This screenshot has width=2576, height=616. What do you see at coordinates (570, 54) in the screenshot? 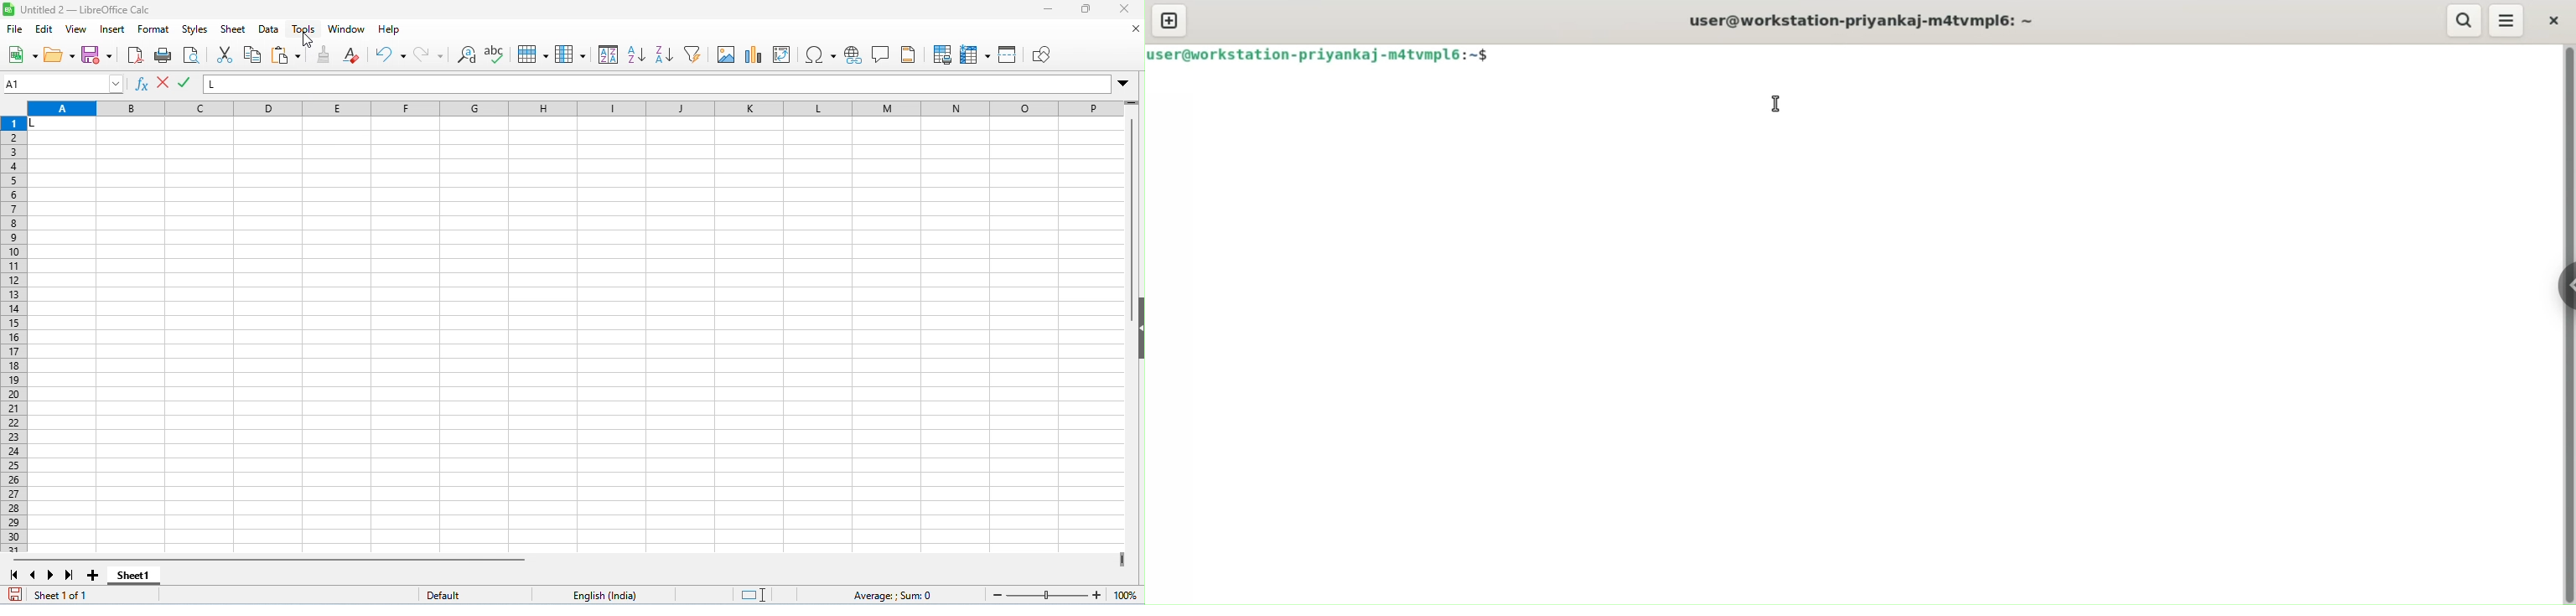
I see `column` at bounding box center [570, 54].